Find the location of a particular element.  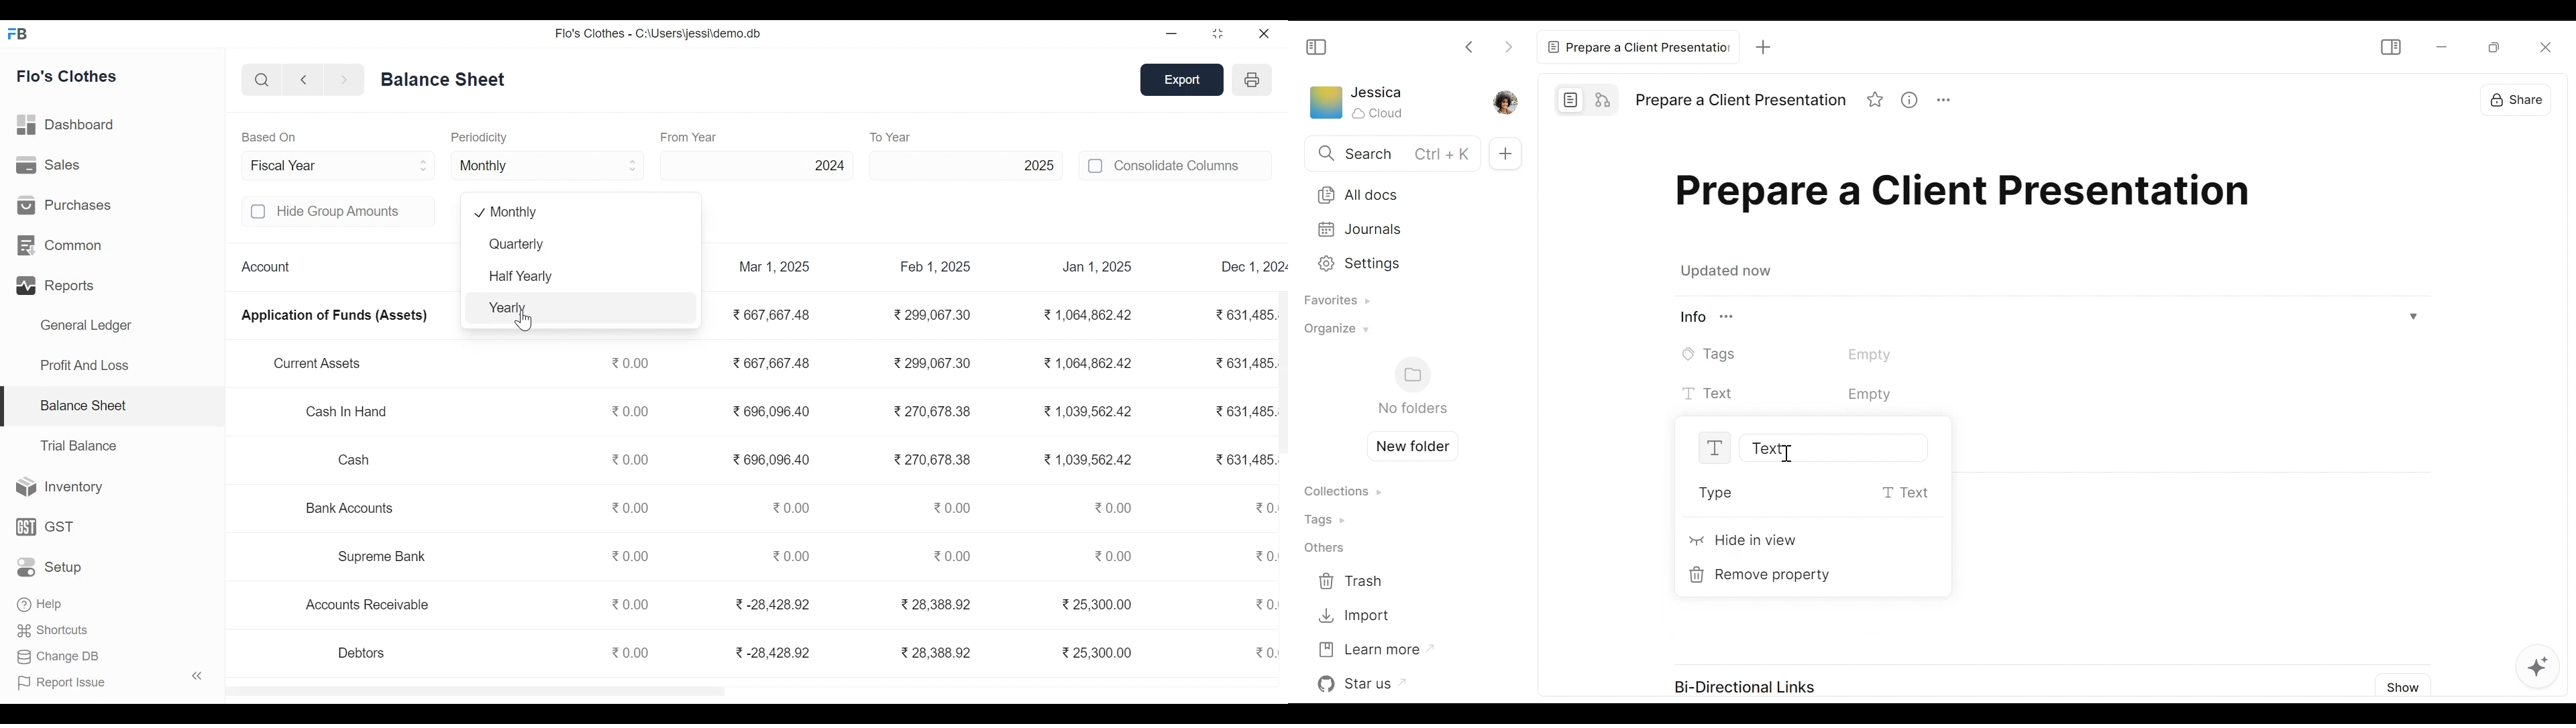

Title is located at coordinates (1969, 196).